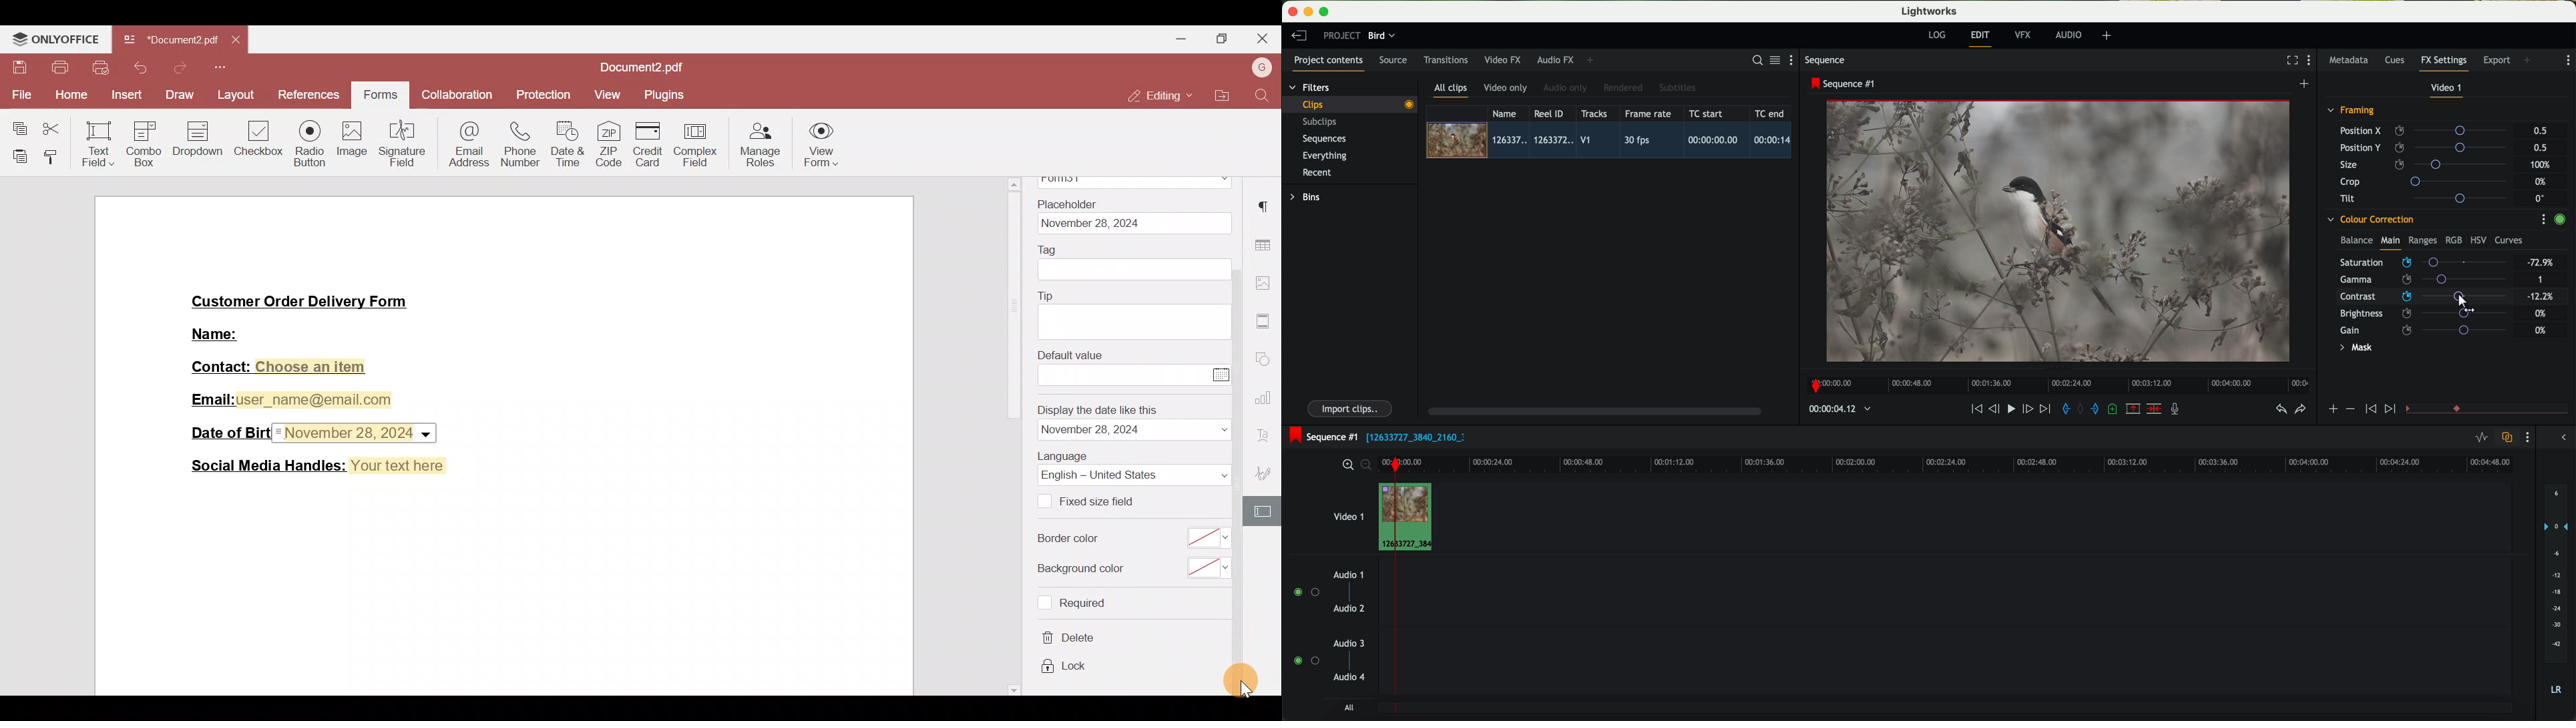 Image resolution: width=2576 pixels, height=728 pixels. I want to click on Border color, so click(1070, 539).